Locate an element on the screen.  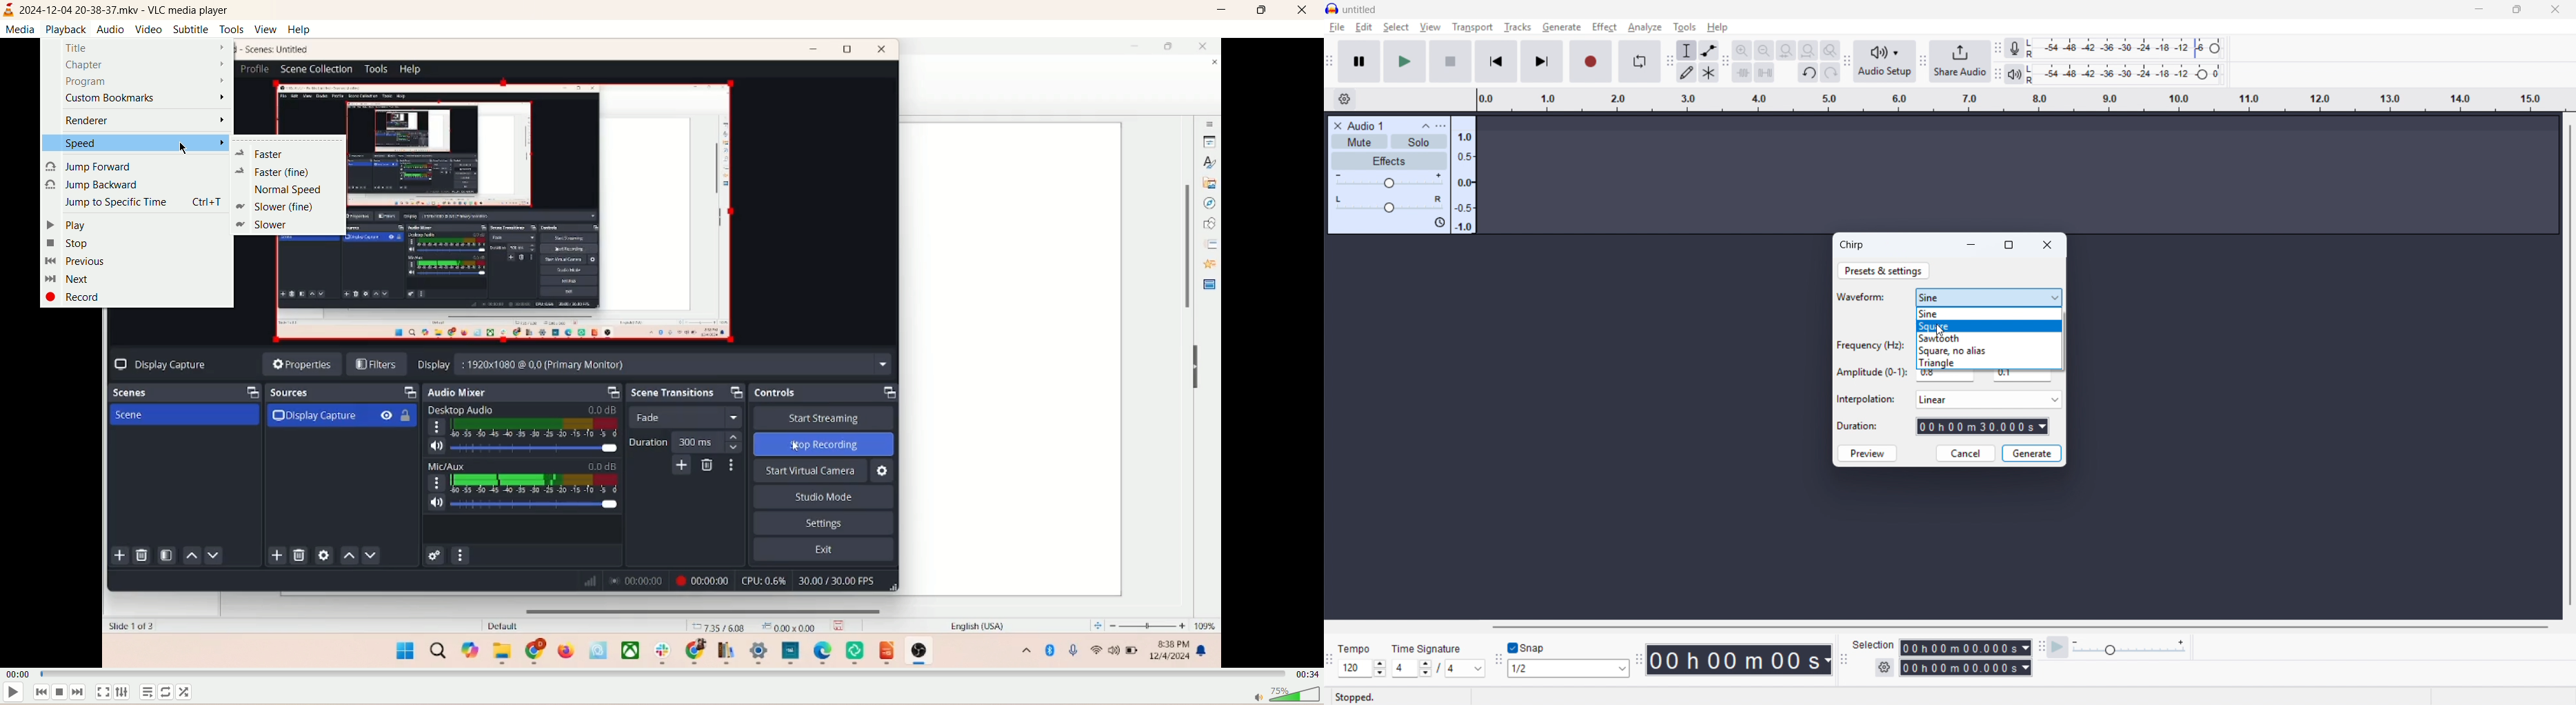
Skip to end   is located at coordinates (1542, 61).